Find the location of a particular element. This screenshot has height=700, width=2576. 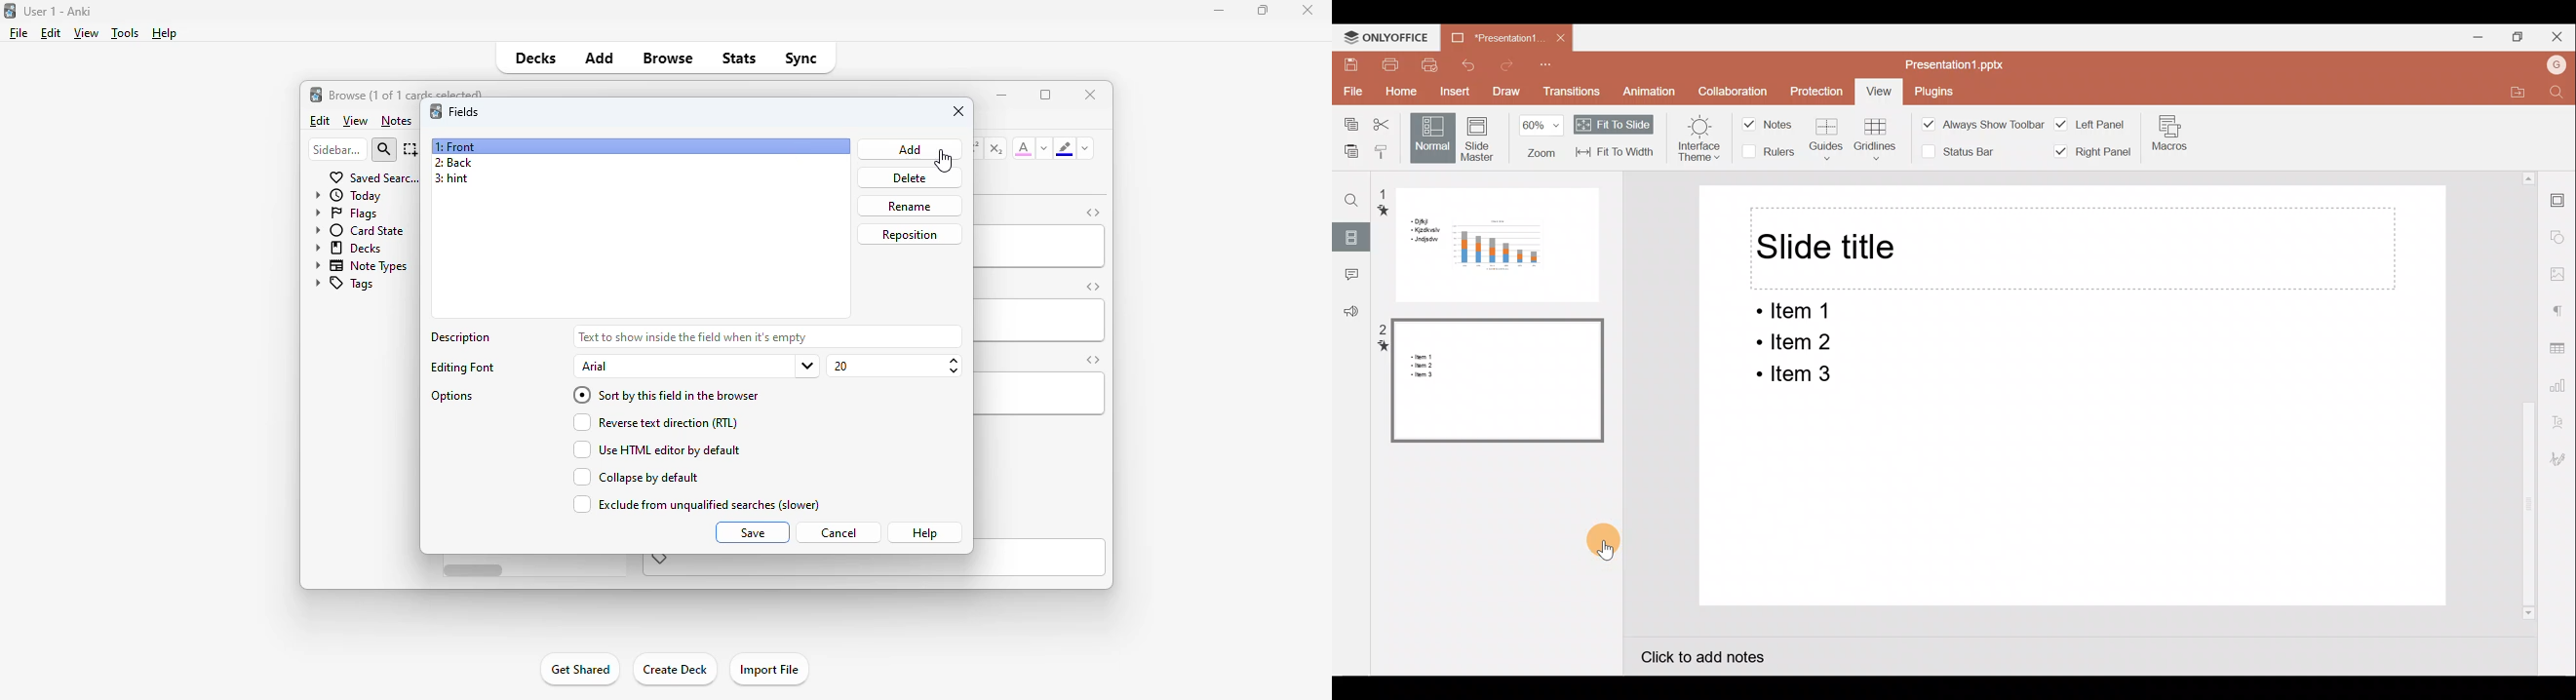

logo is located at coordinates (9, 10).